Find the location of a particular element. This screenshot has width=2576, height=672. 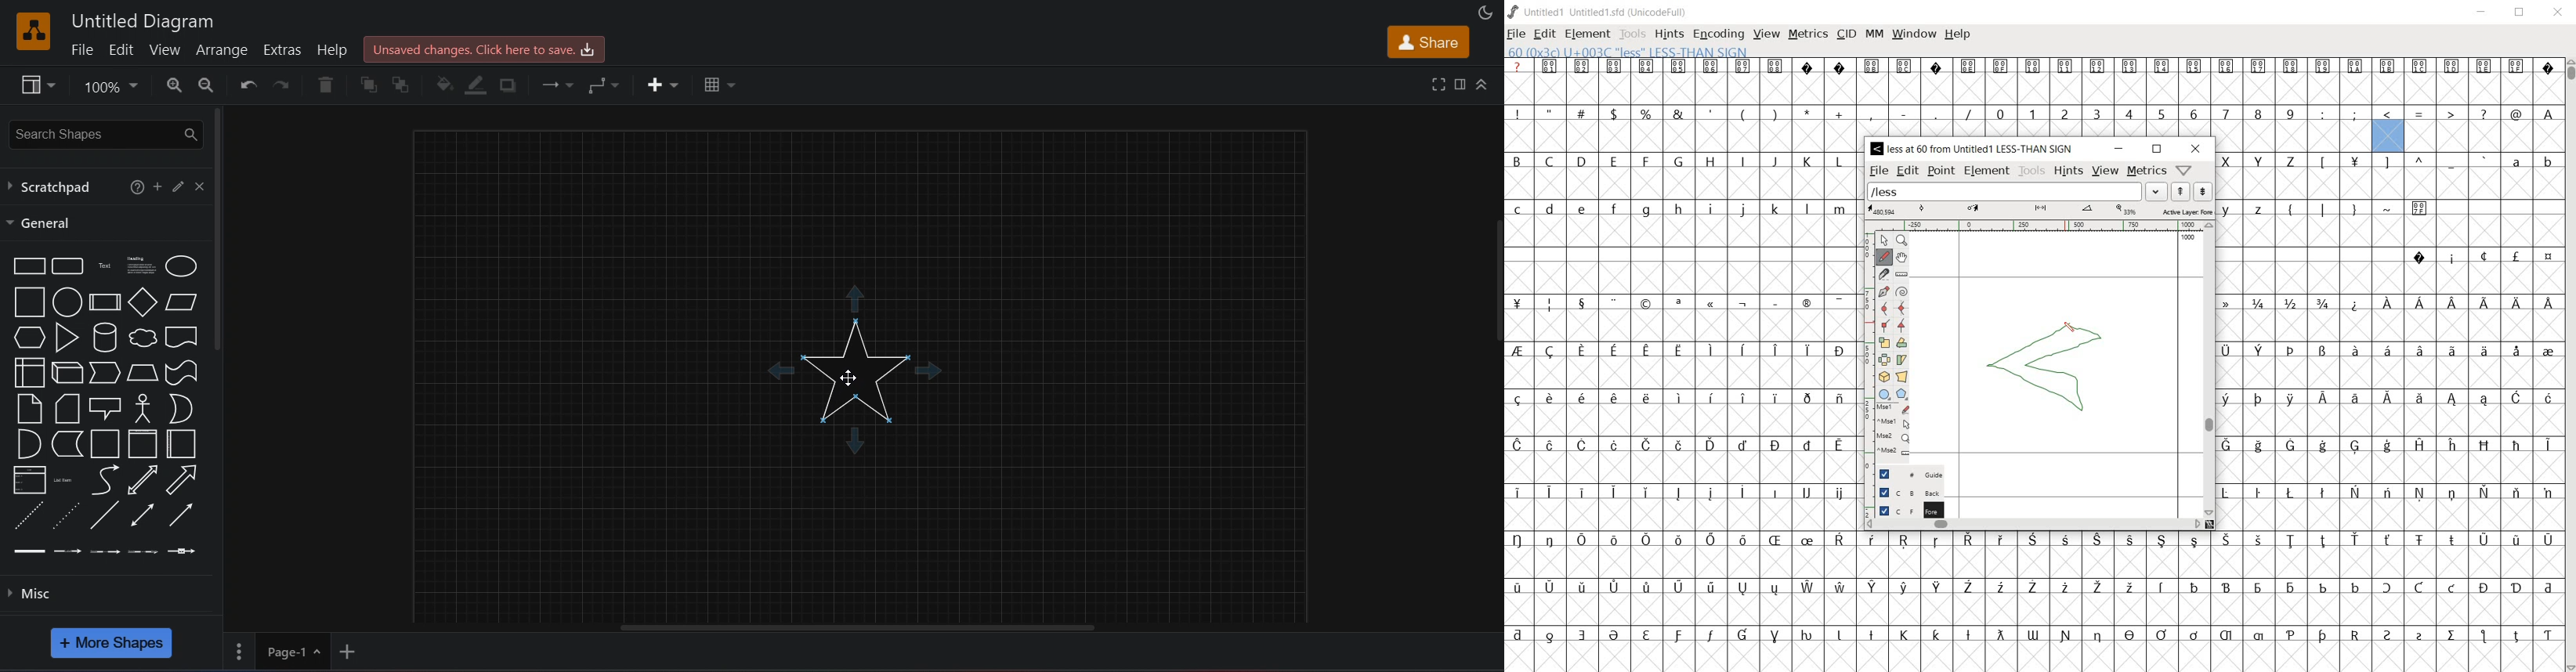

special letters is located at coordinates (1681, 396).